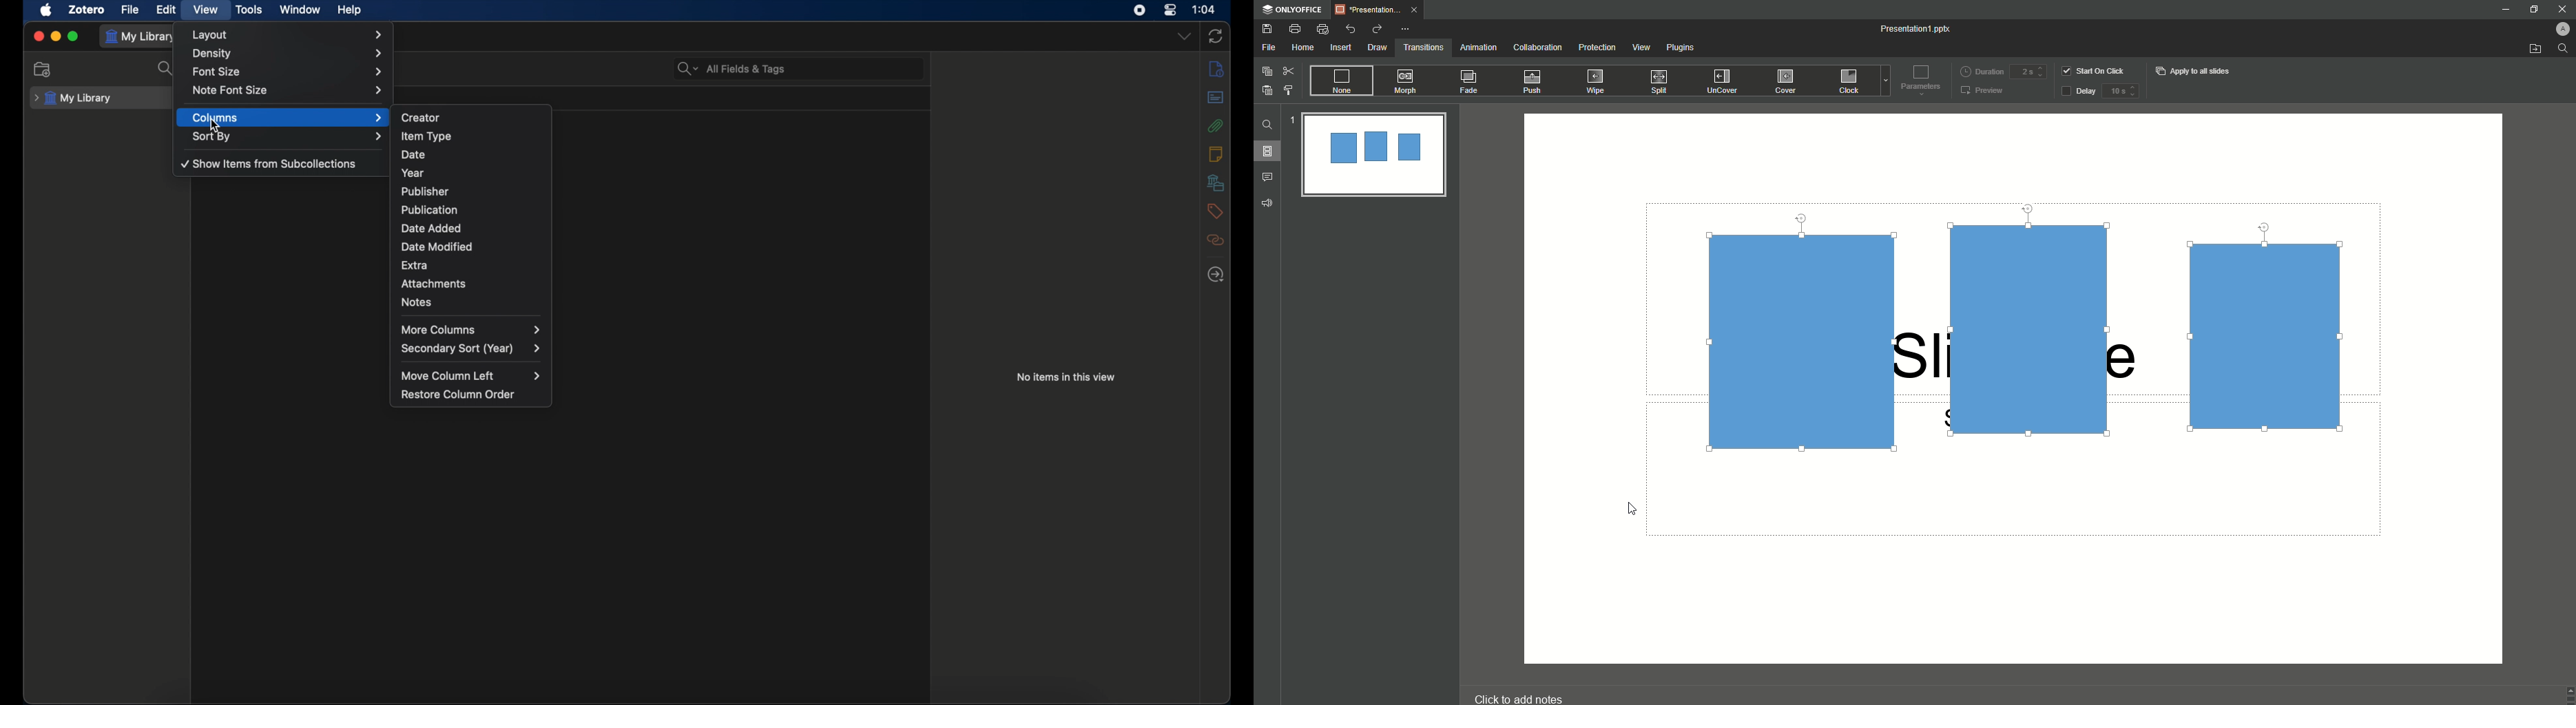 This screenshot has height=728, width=2576. Describe the element at coordinates (424, 191) in the screenshot. I see `publisher` at that location.